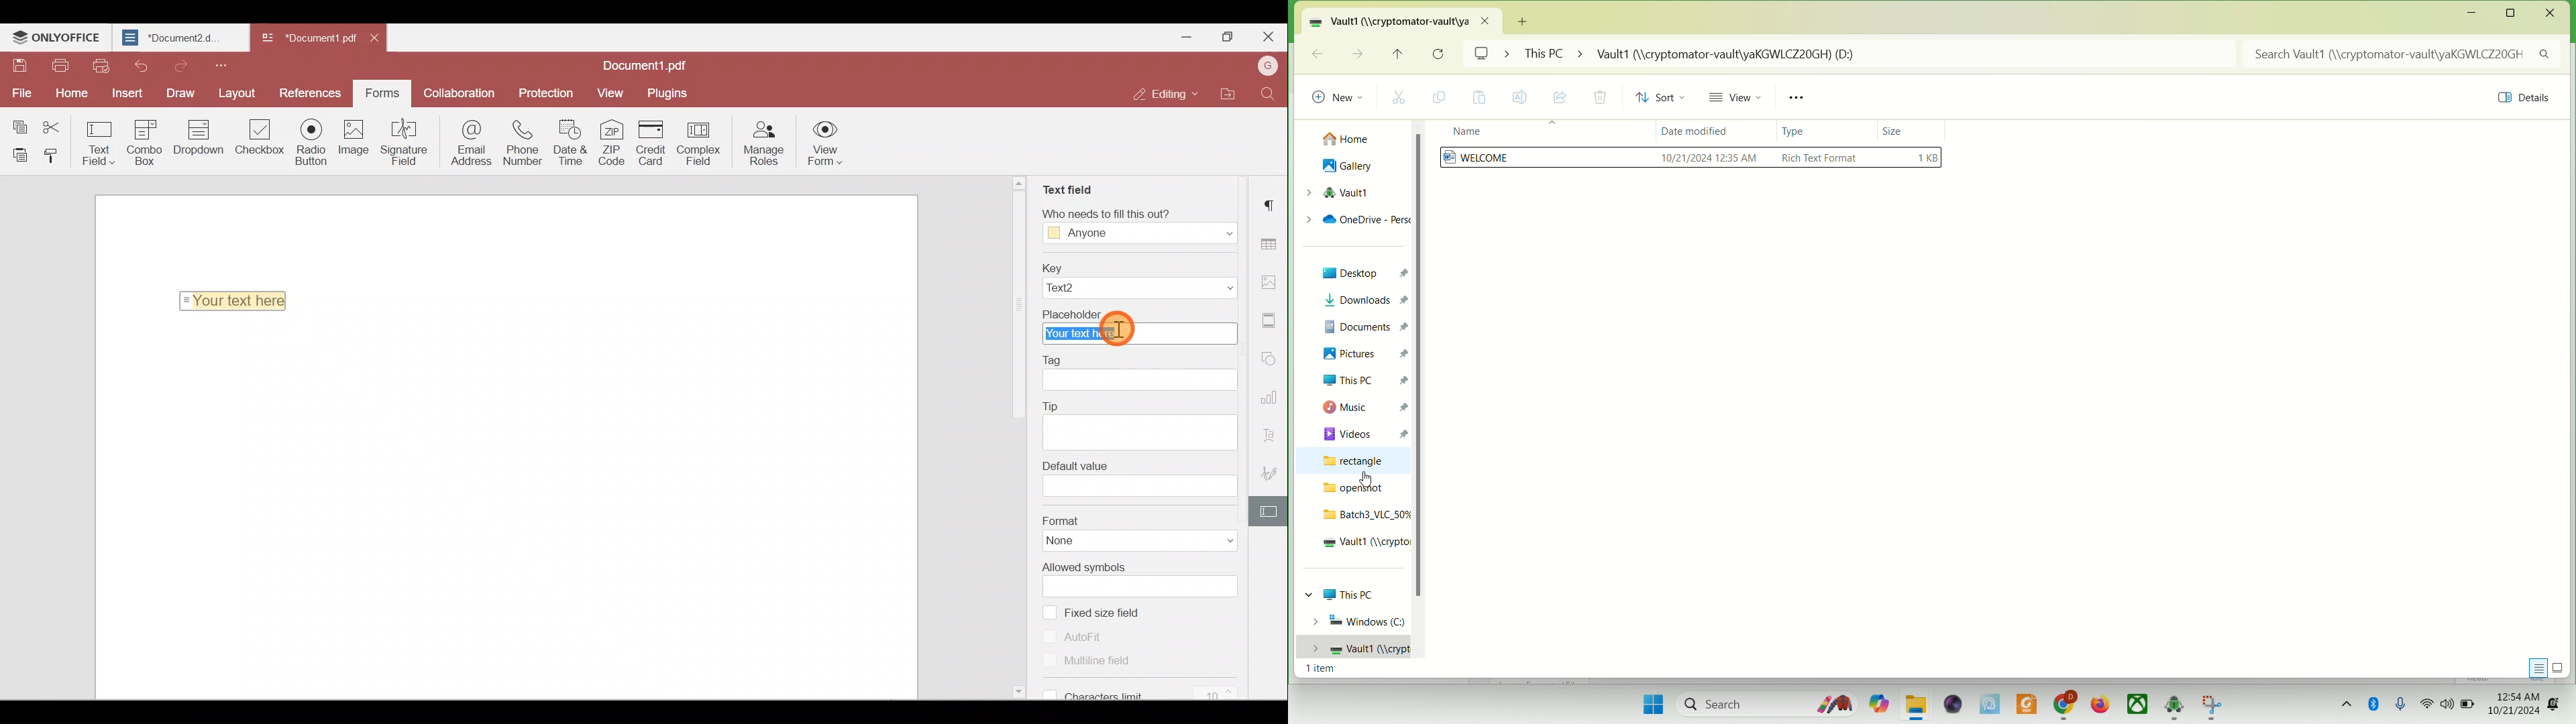 Image resolution: width=2576 pixels, height=728 pixels. Describe the element at coordinates (611, 93) in the screenshot. I see `View` at that location.